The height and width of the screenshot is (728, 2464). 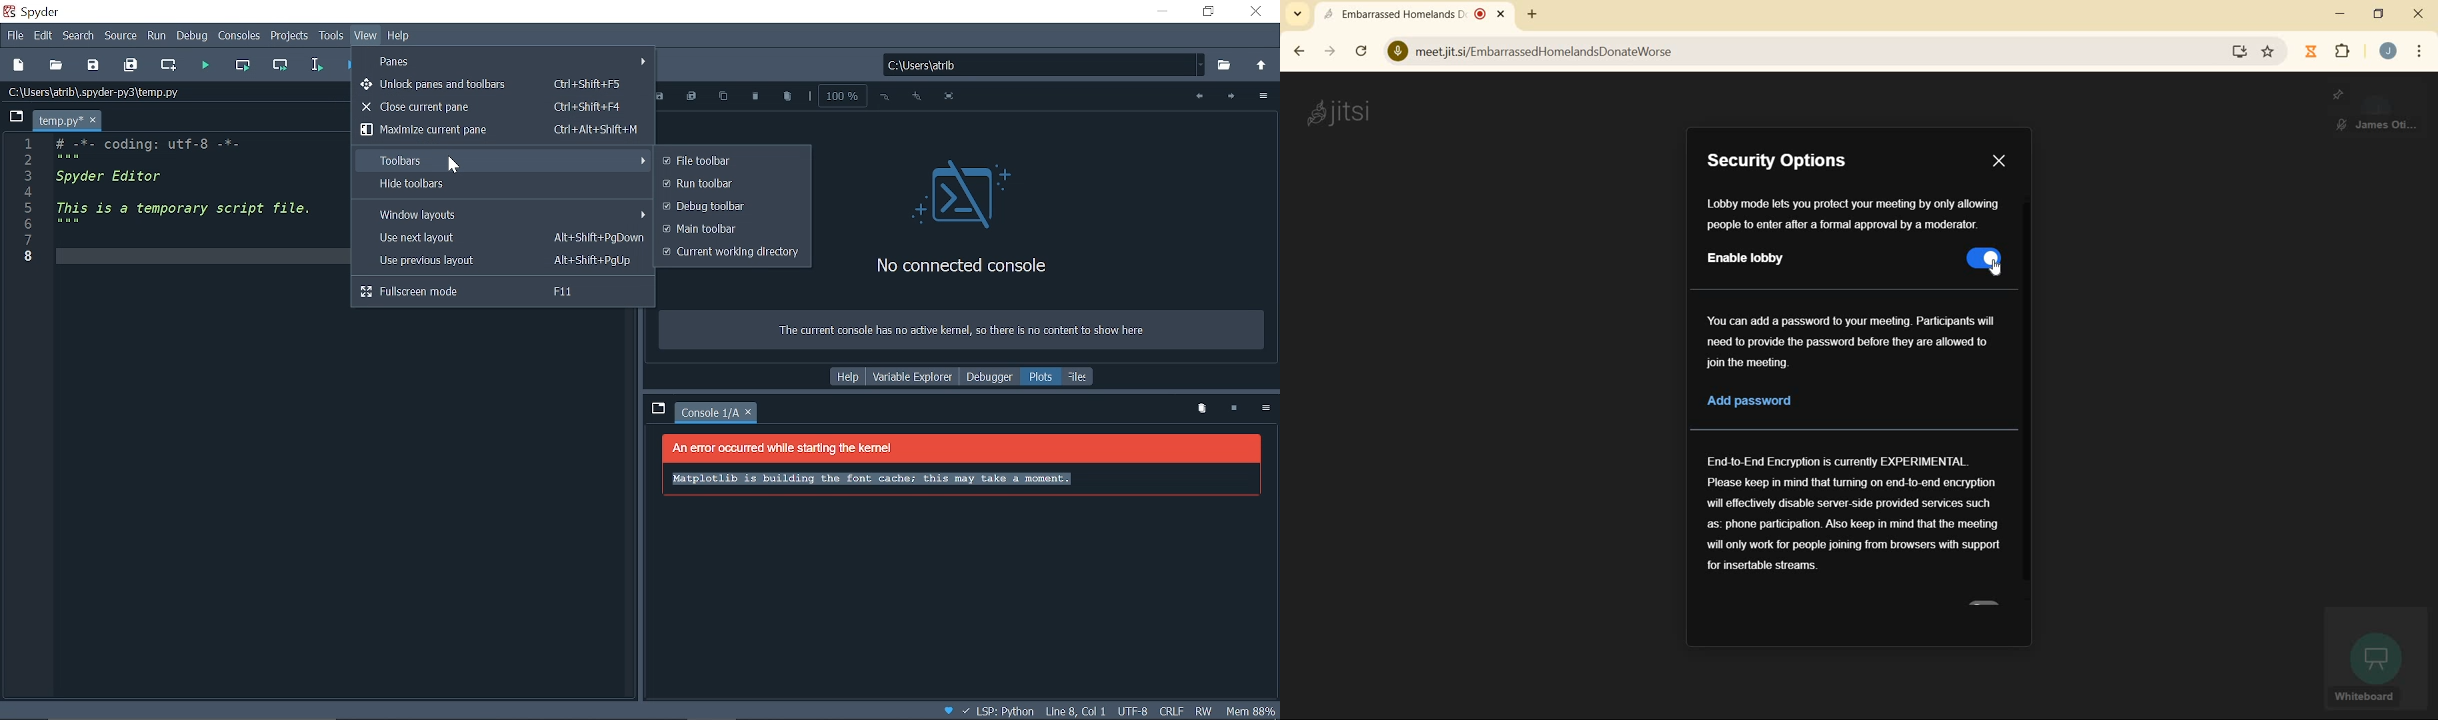 I want to click on Hide toolbars, so click(x=501, y=185).